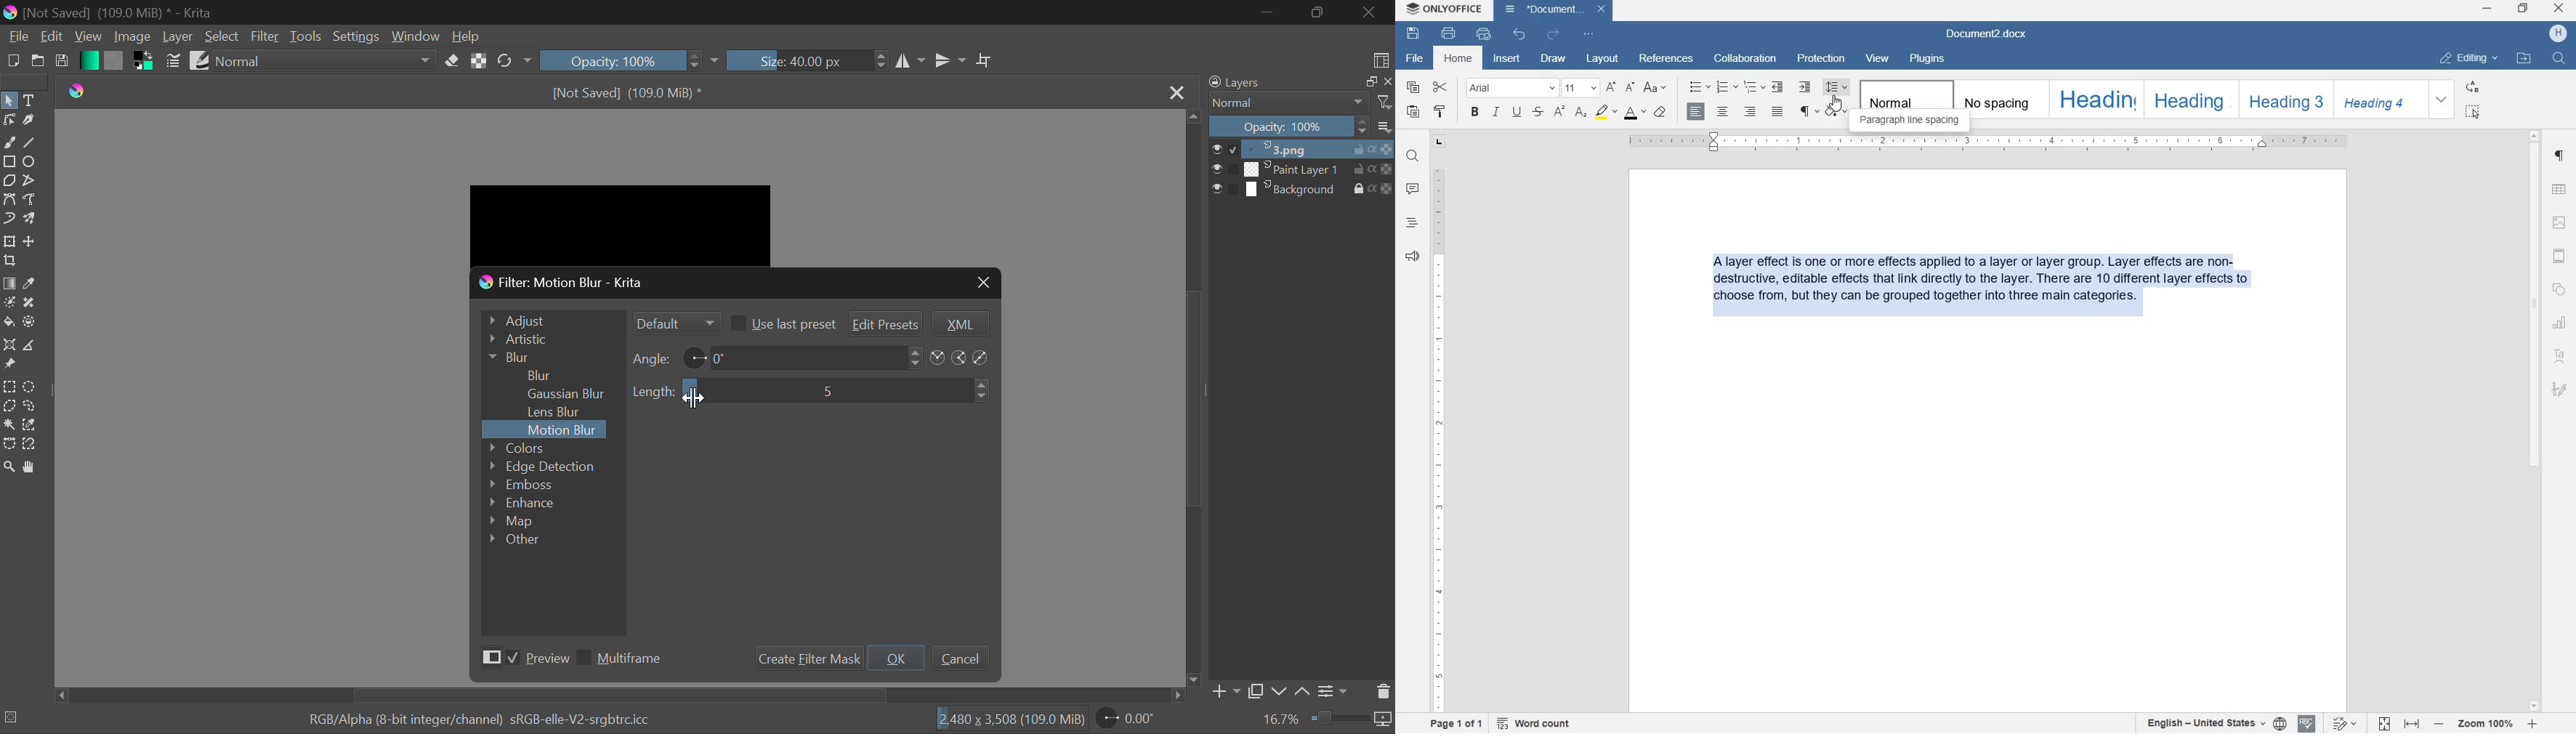  I want to click on align right, so click(1695, 112).